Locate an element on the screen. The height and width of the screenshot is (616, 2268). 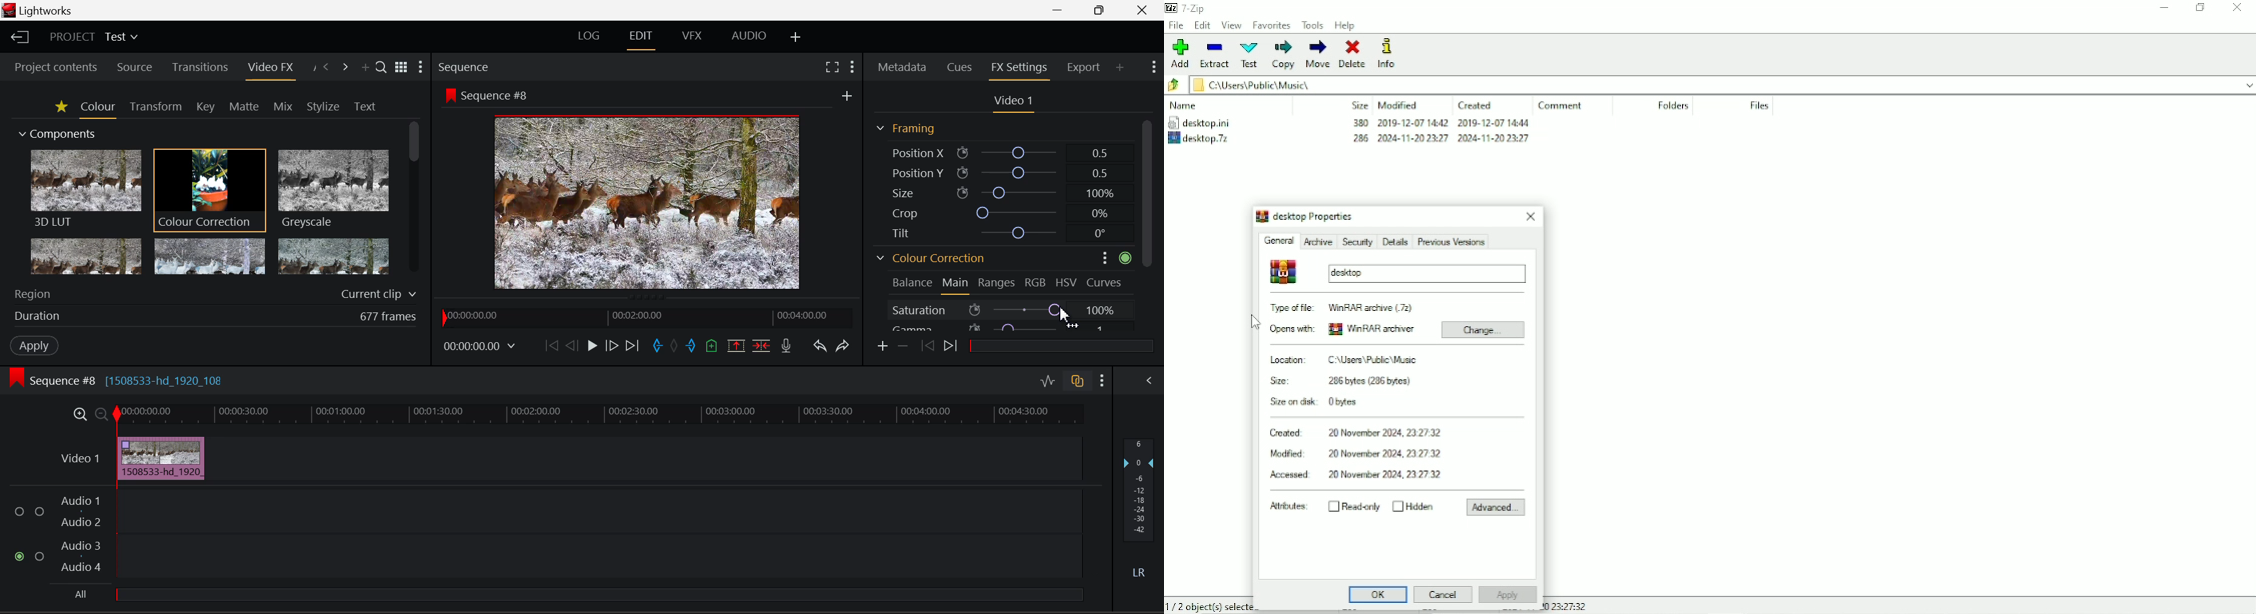
Mark Cue is located at coordinates (713, 347).